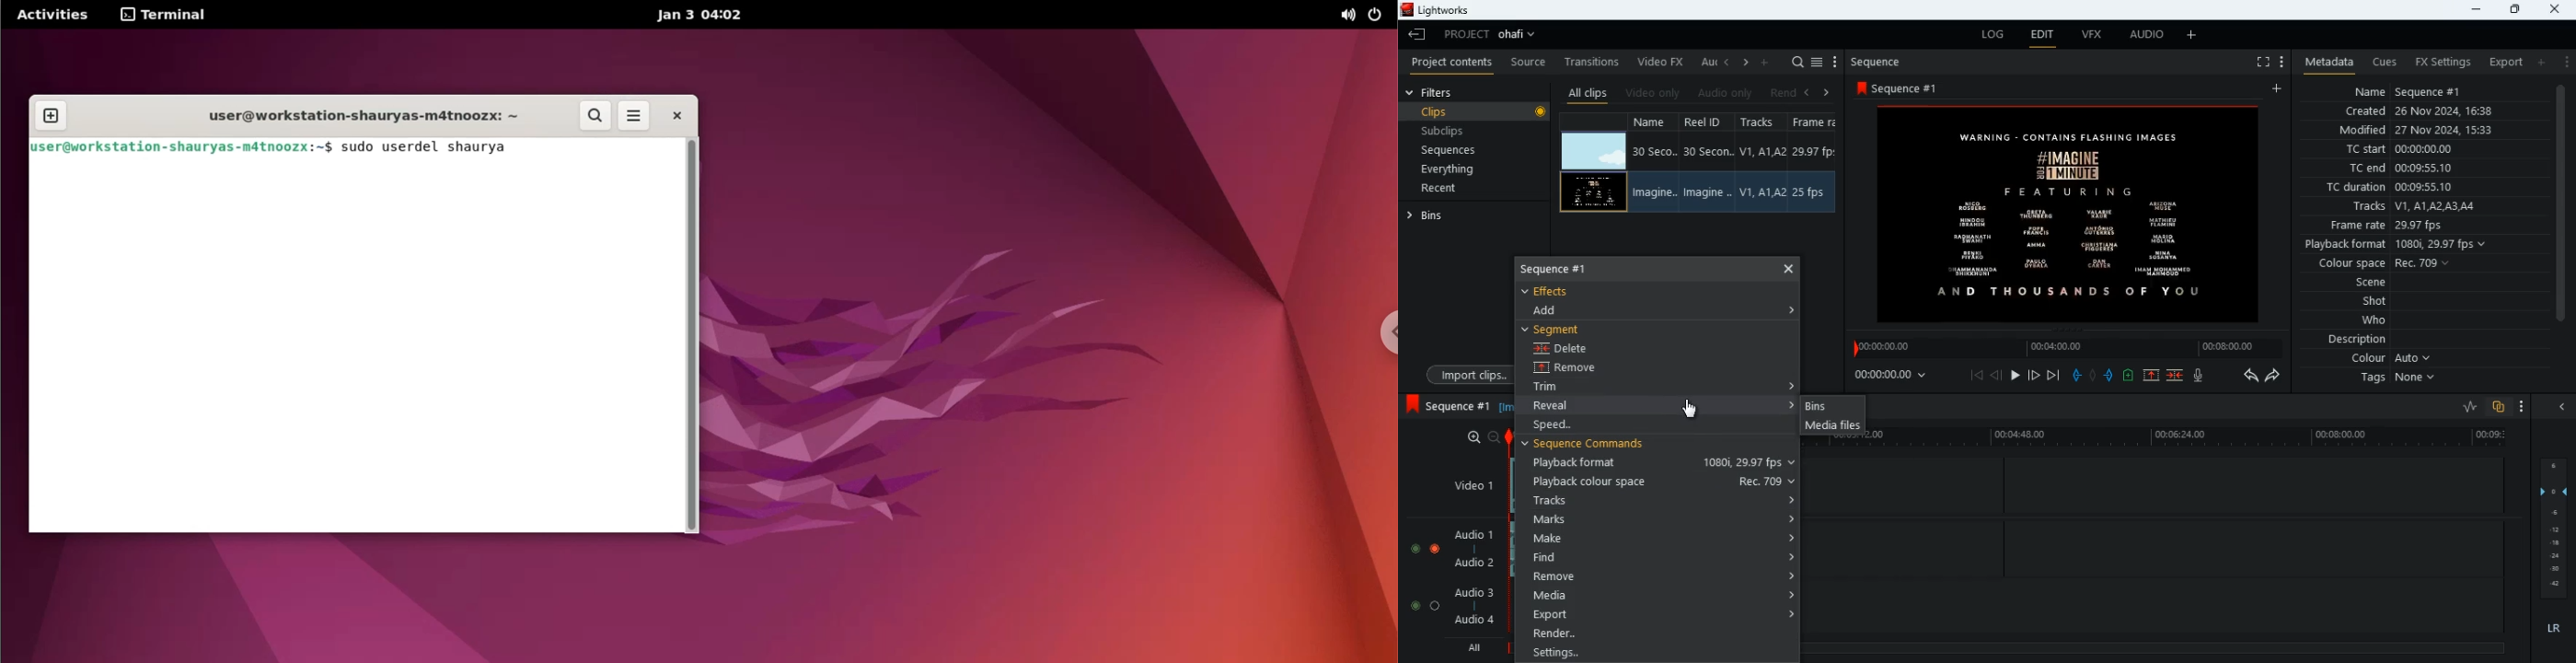 This screenshot has width=2576, height=672. What do you see at coordinates (2362, 283) in the screenshot?
I see `scene` at bounding box center [2362, 283].